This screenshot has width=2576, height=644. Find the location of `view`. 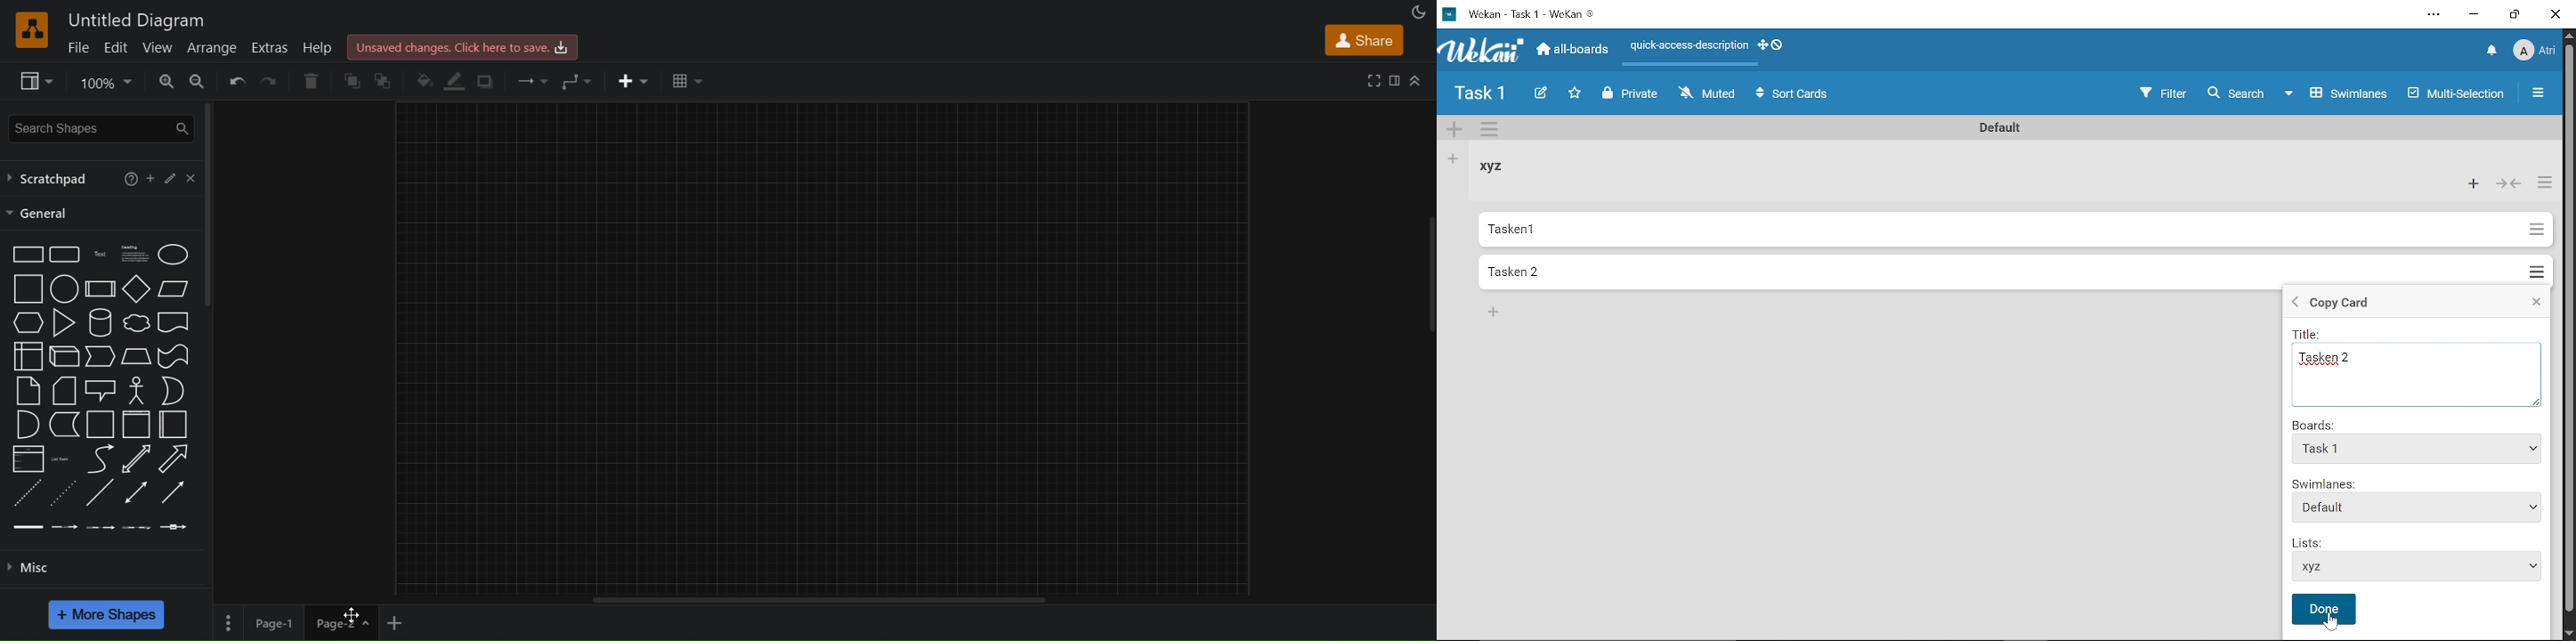

view is located at coordinates (34, 82).